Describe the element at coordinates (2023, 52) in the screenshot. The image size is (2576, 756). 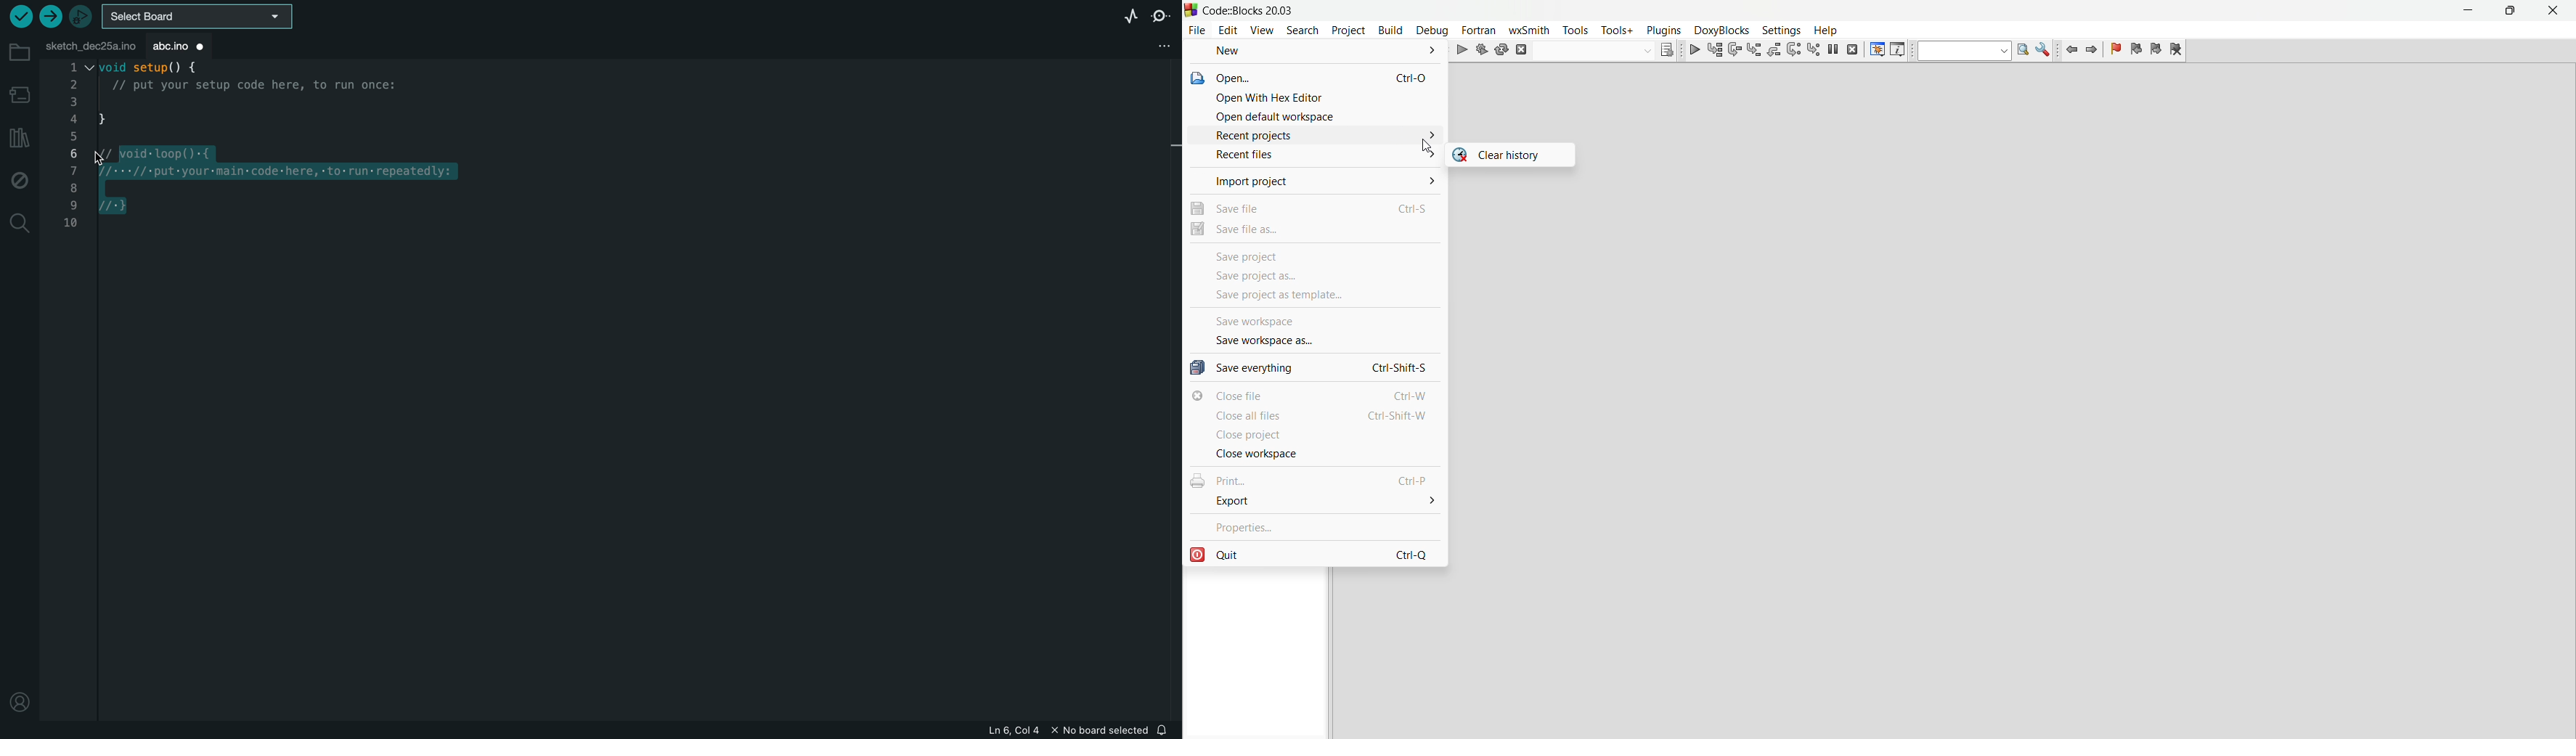
I see `run search ` at that location.